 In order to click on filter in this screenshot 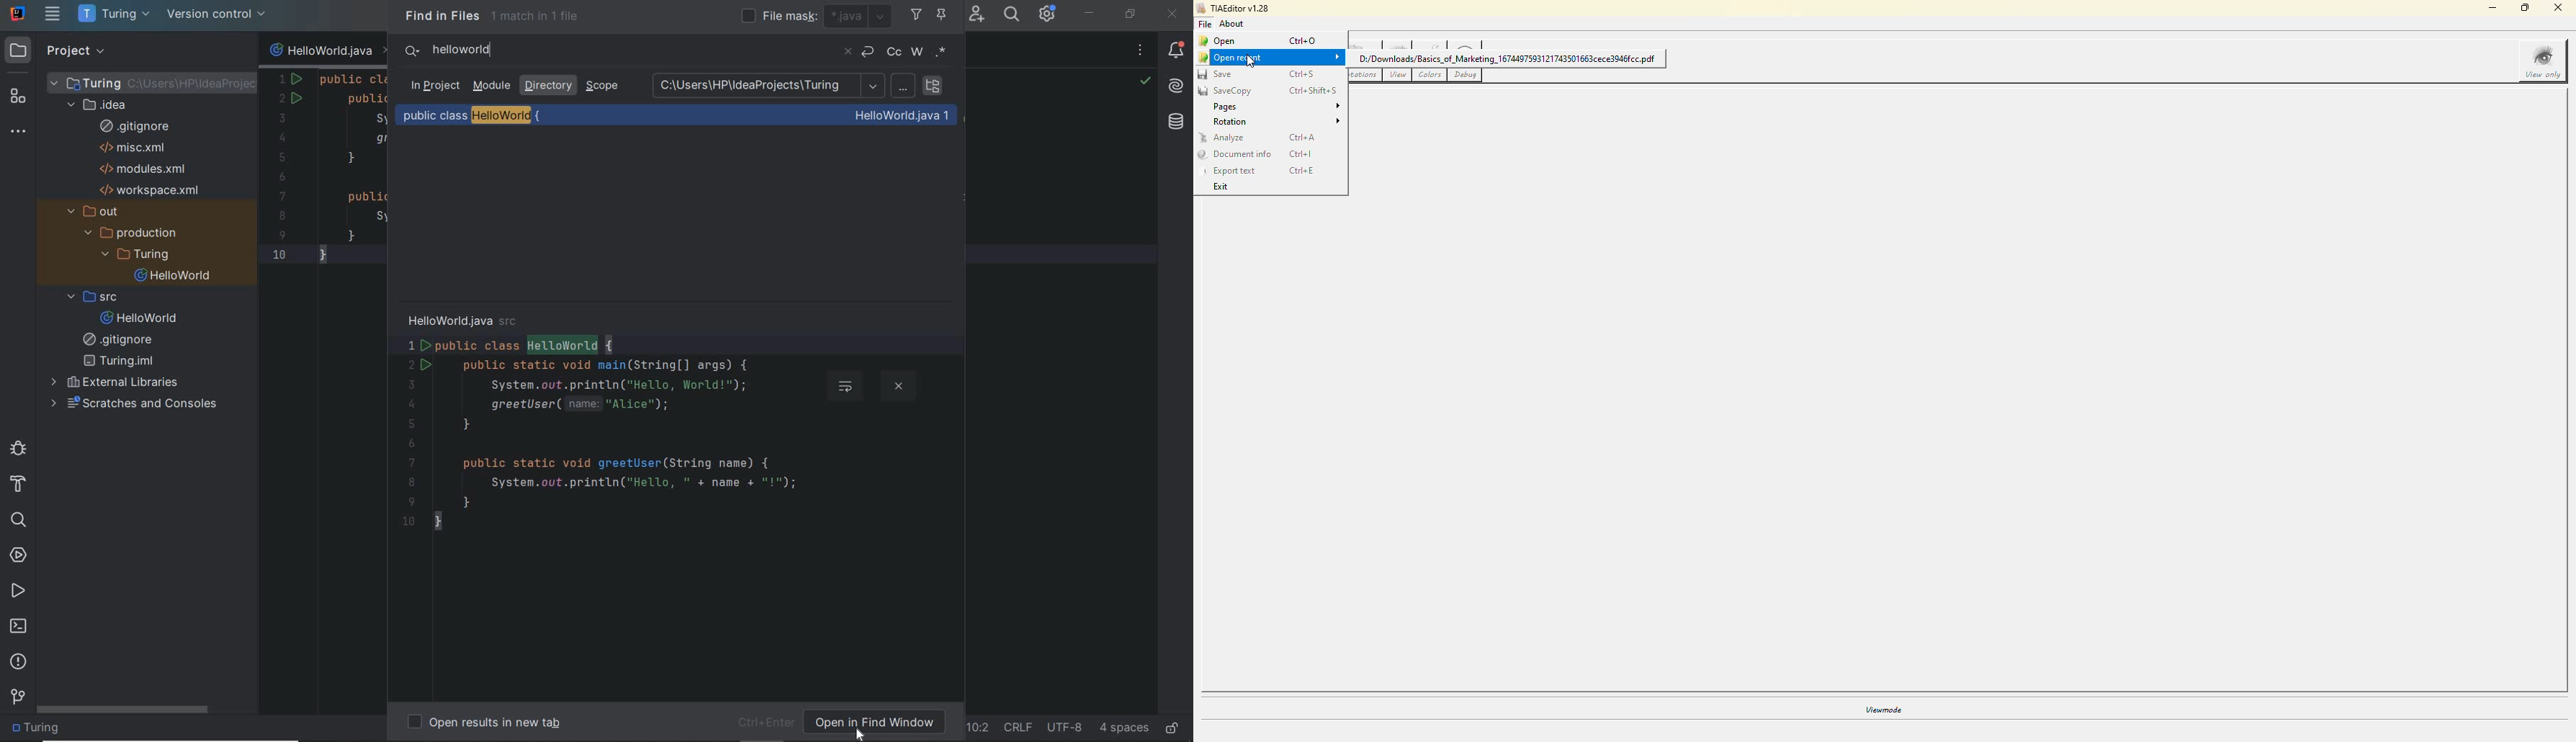, I will do `click(914, 16)`.